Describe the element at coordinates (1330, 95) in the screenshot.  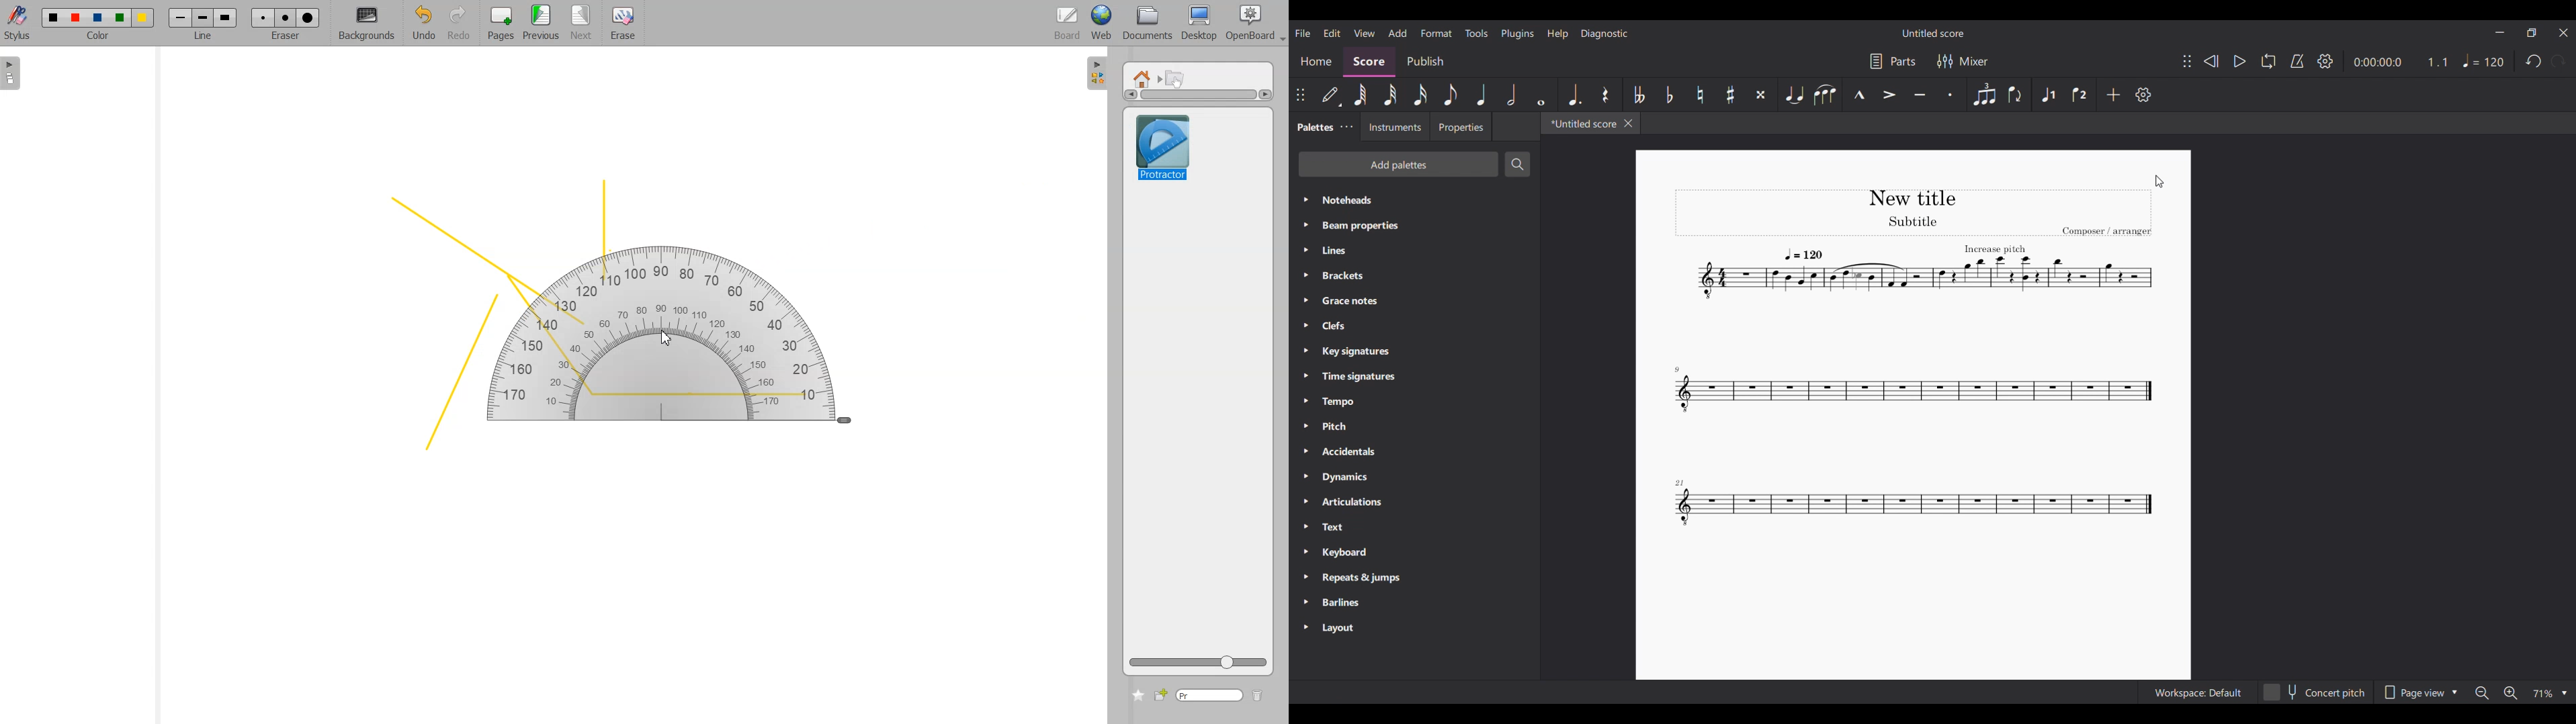
I see `Default` at that location.